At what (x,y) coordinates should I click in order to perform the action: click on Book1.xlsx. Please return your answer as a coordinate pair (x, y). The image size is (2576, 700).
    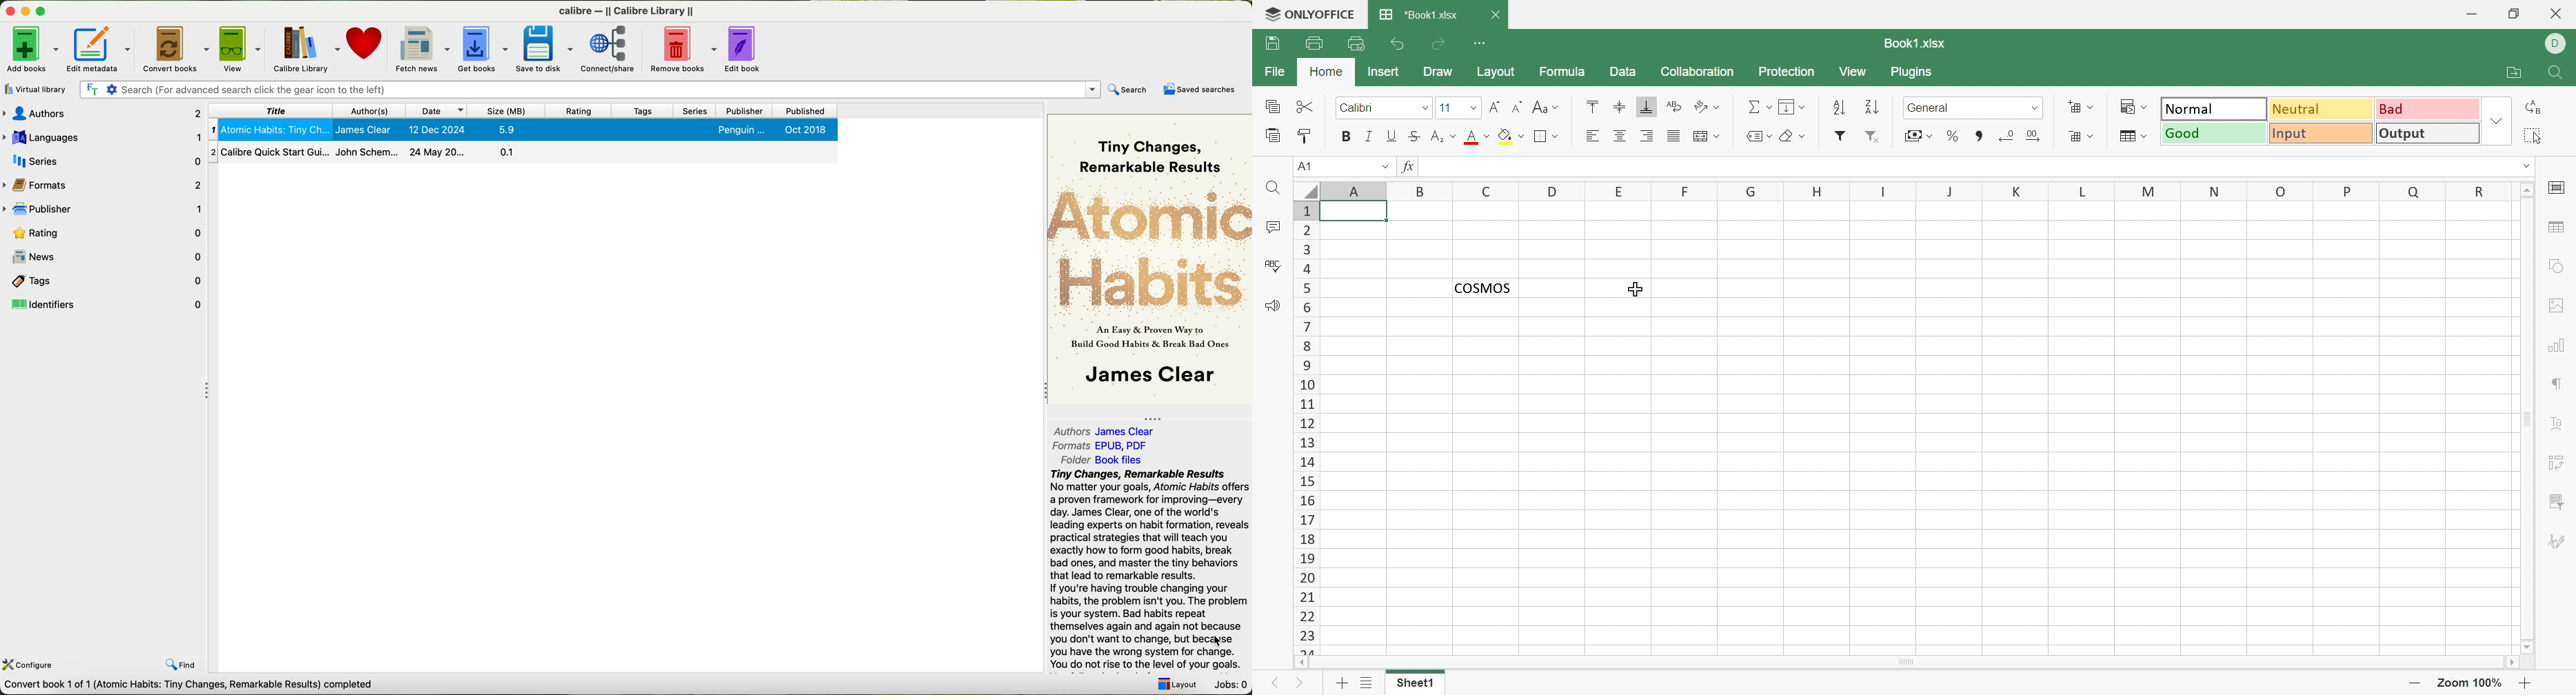
    Looking at the image, I should click on (1917, 43).